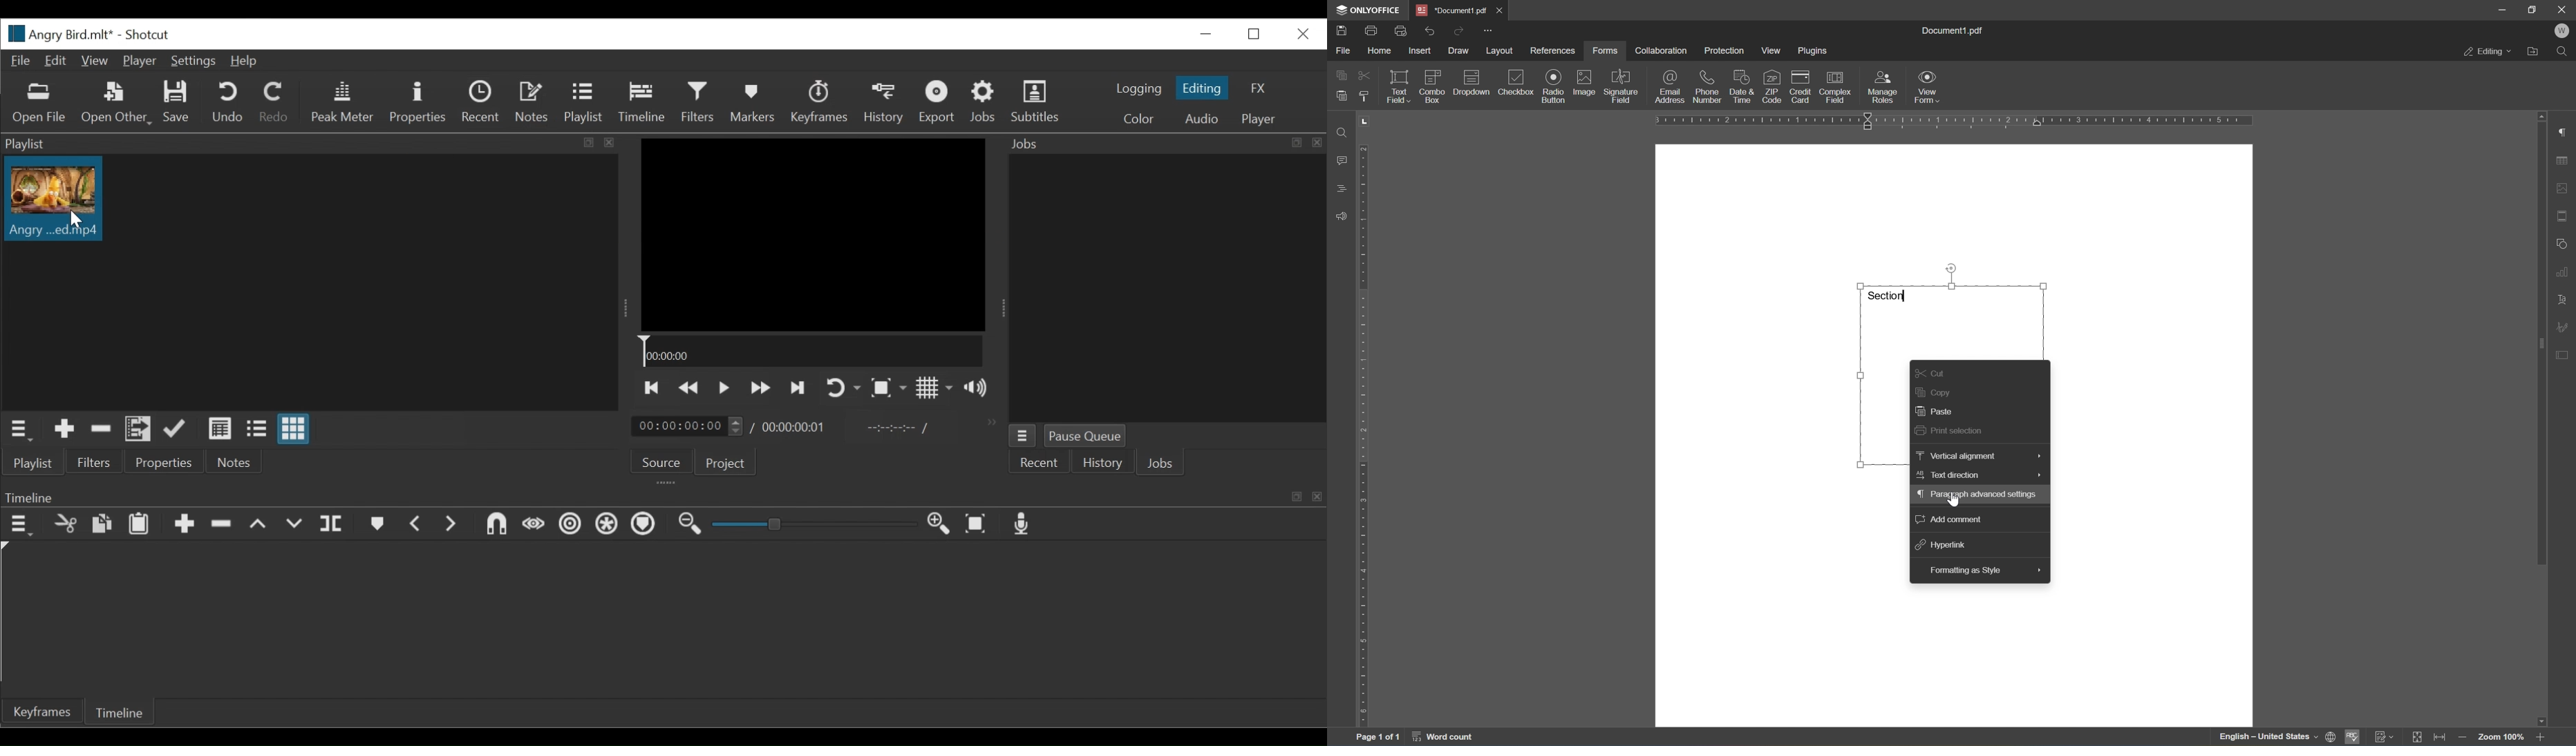  I want to click on Notes, so click(232, 462).